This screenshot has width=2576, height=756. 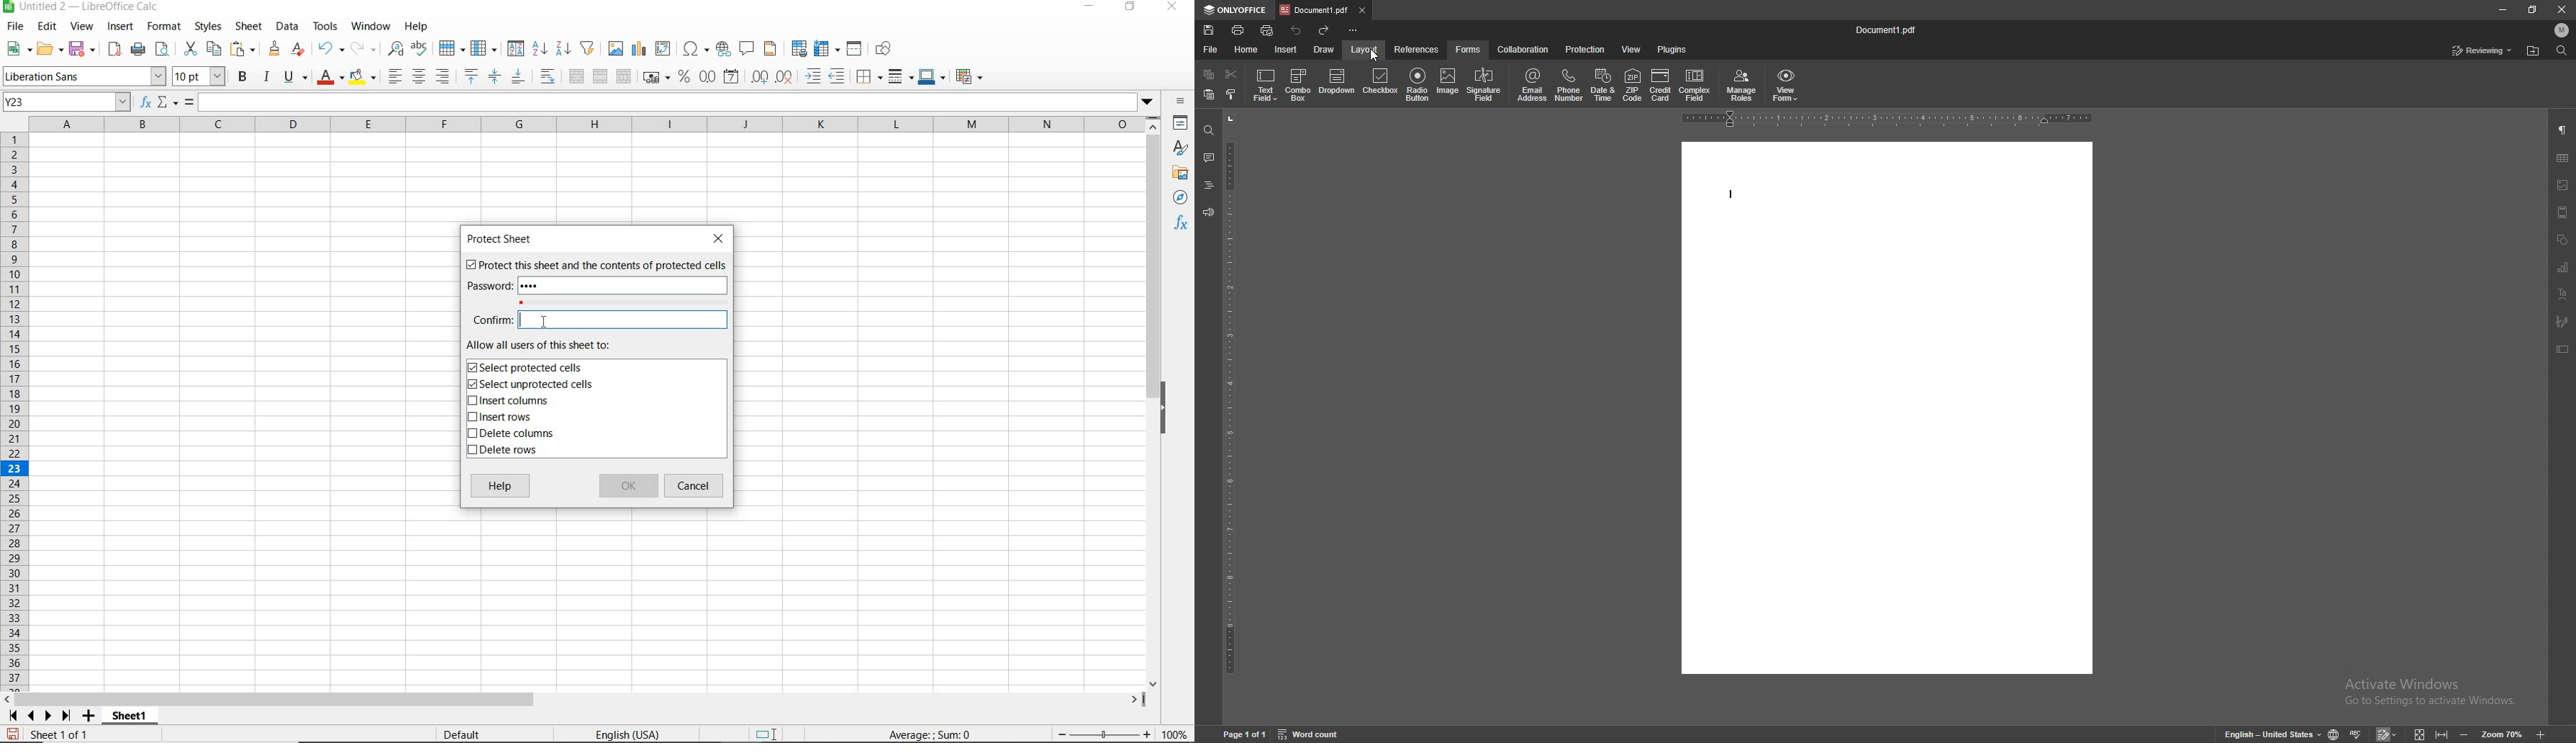 I want to click on ITALIC, so click(x=267, y=78).